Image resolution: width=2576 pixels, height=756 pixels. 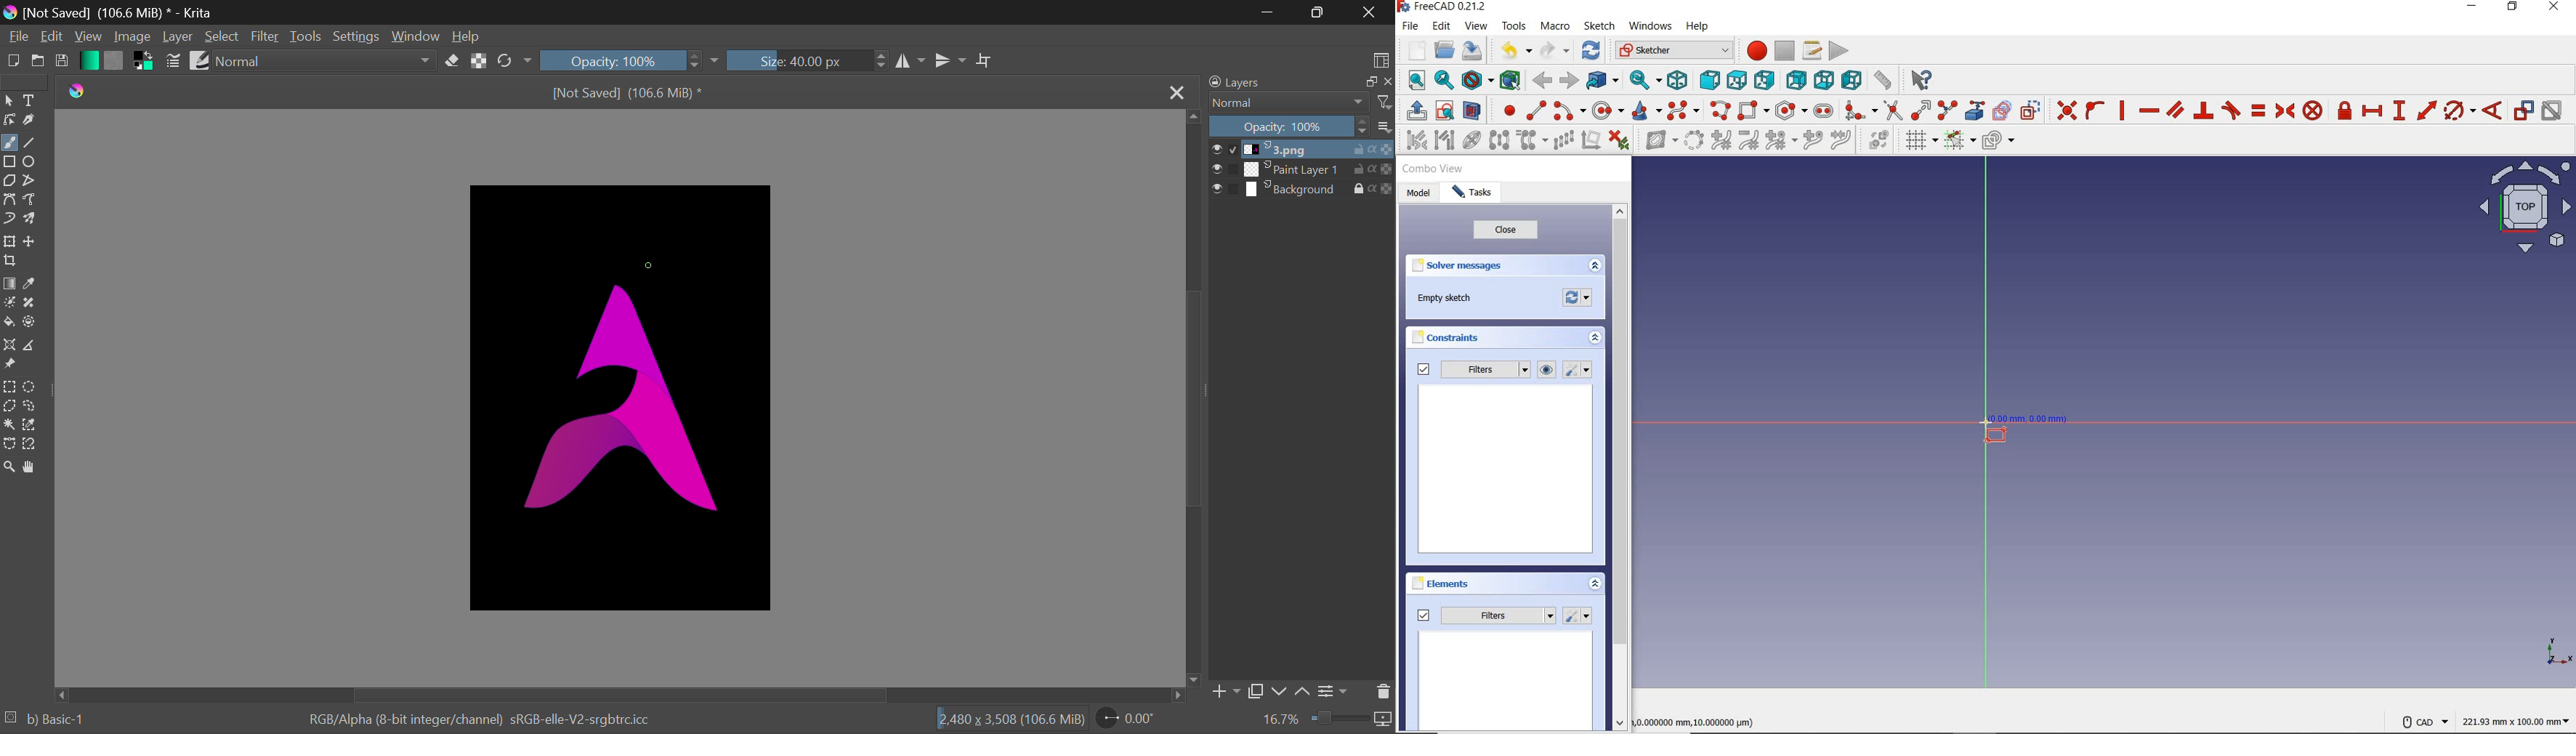 I want to click on split edge, so click(x=1948, y=110).